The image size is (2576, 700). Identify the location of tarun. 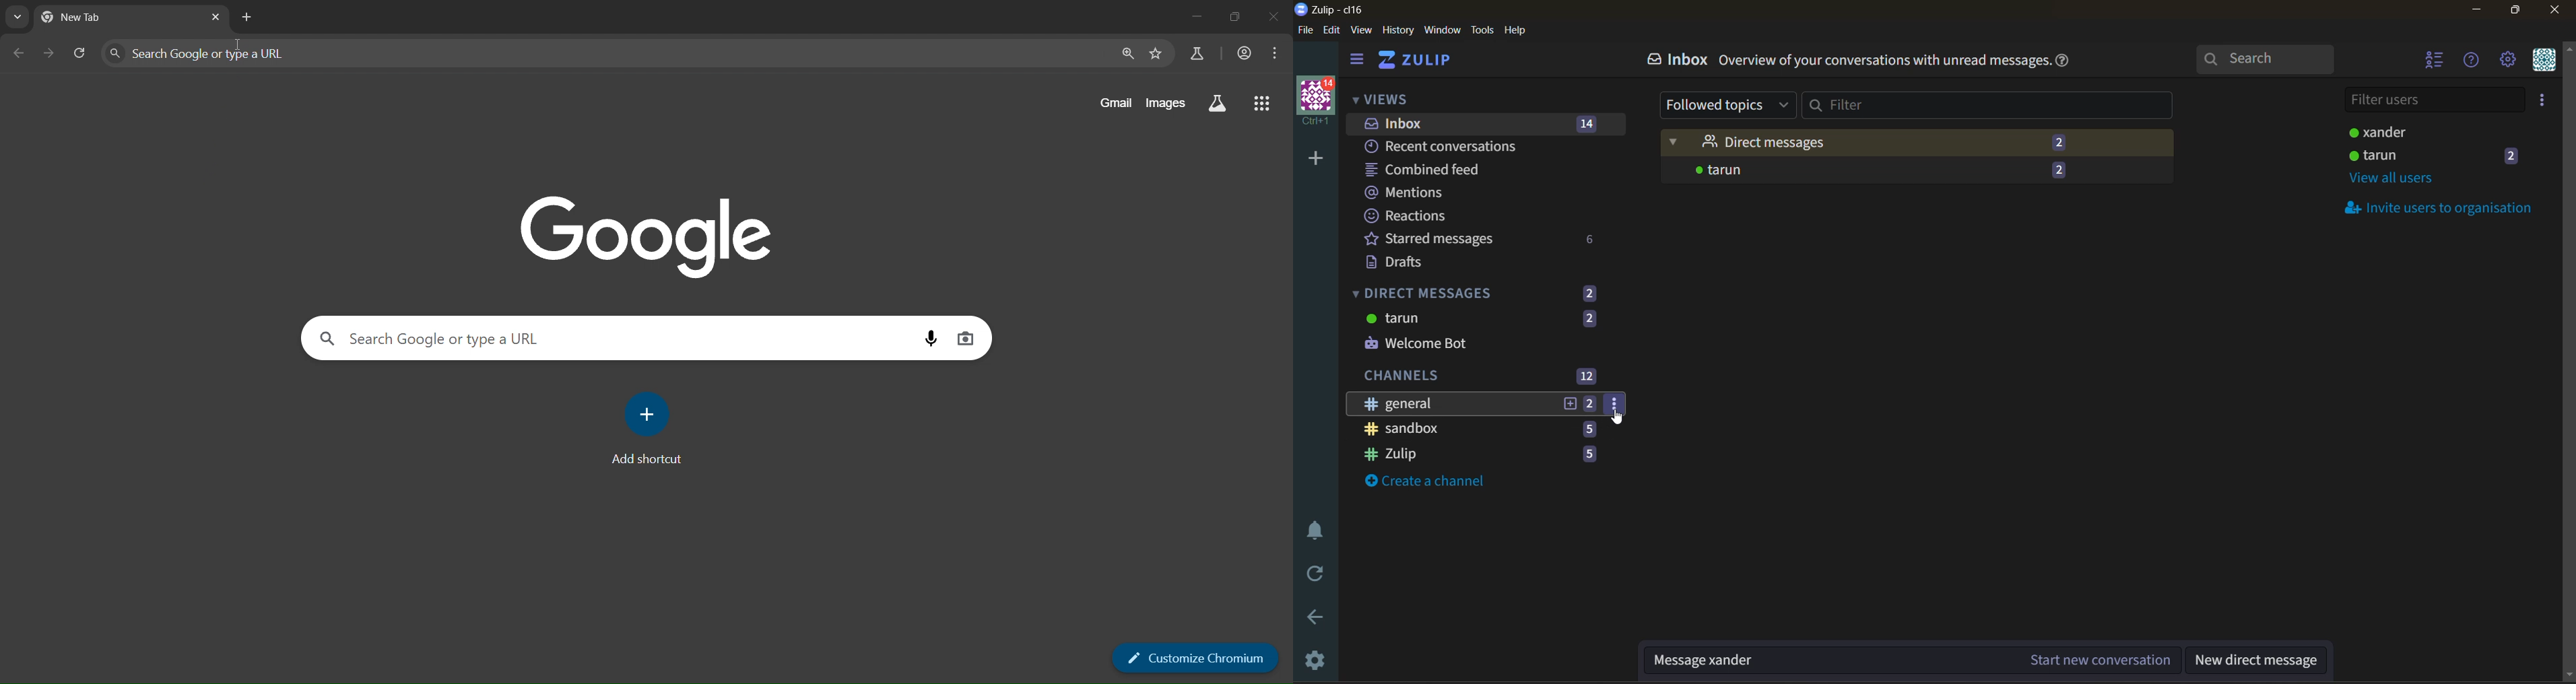
(1482, 320).